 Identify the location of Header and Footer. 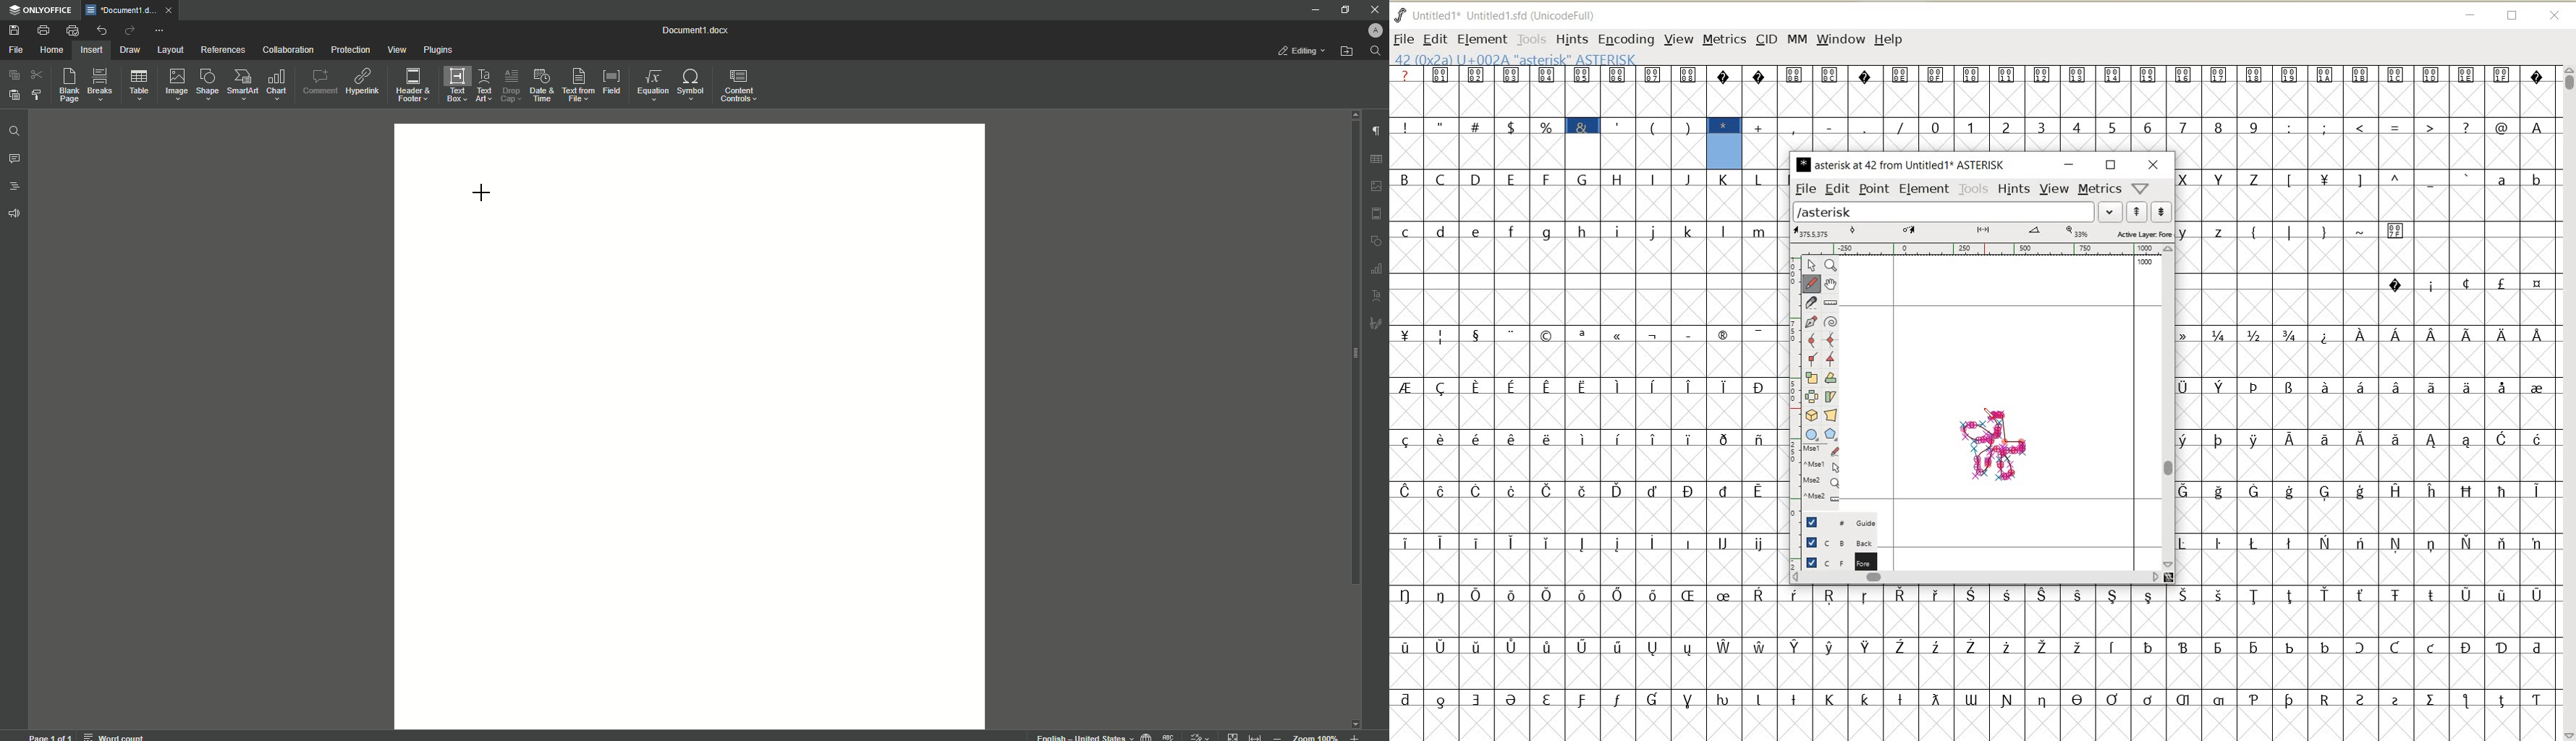
(412, 86).